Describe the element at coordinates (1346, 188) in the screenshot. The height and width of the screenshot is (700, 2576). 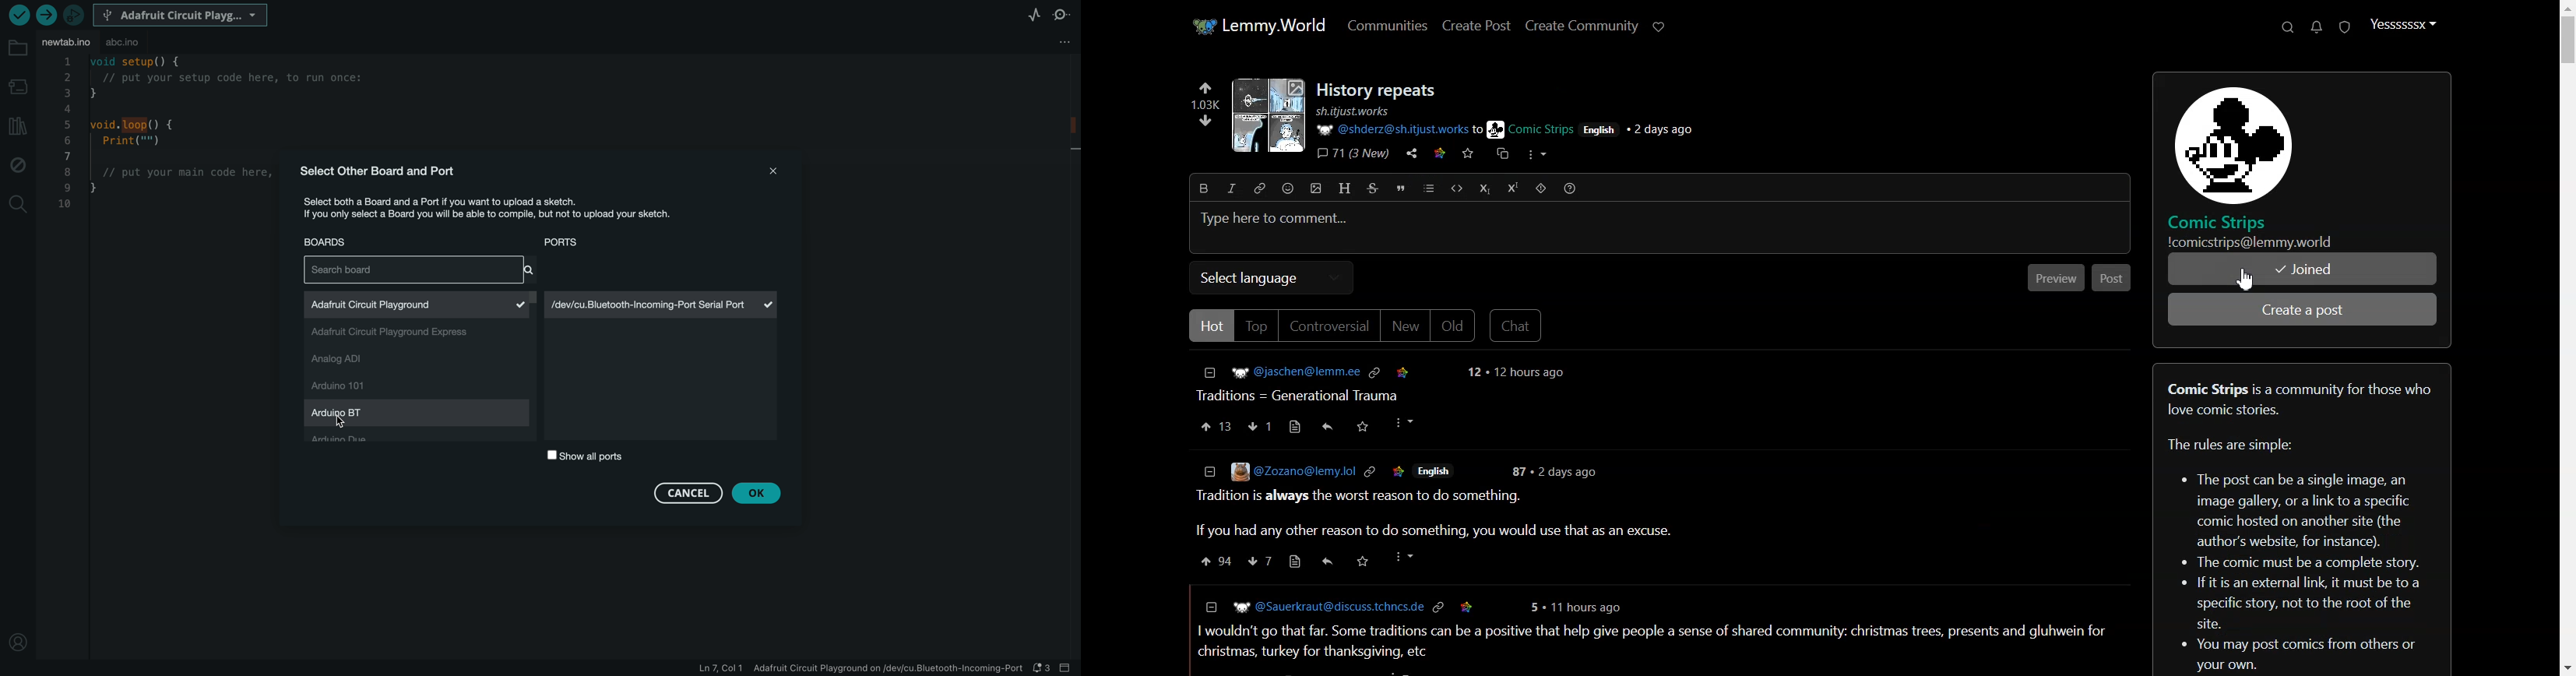
I see `Header` at that location.